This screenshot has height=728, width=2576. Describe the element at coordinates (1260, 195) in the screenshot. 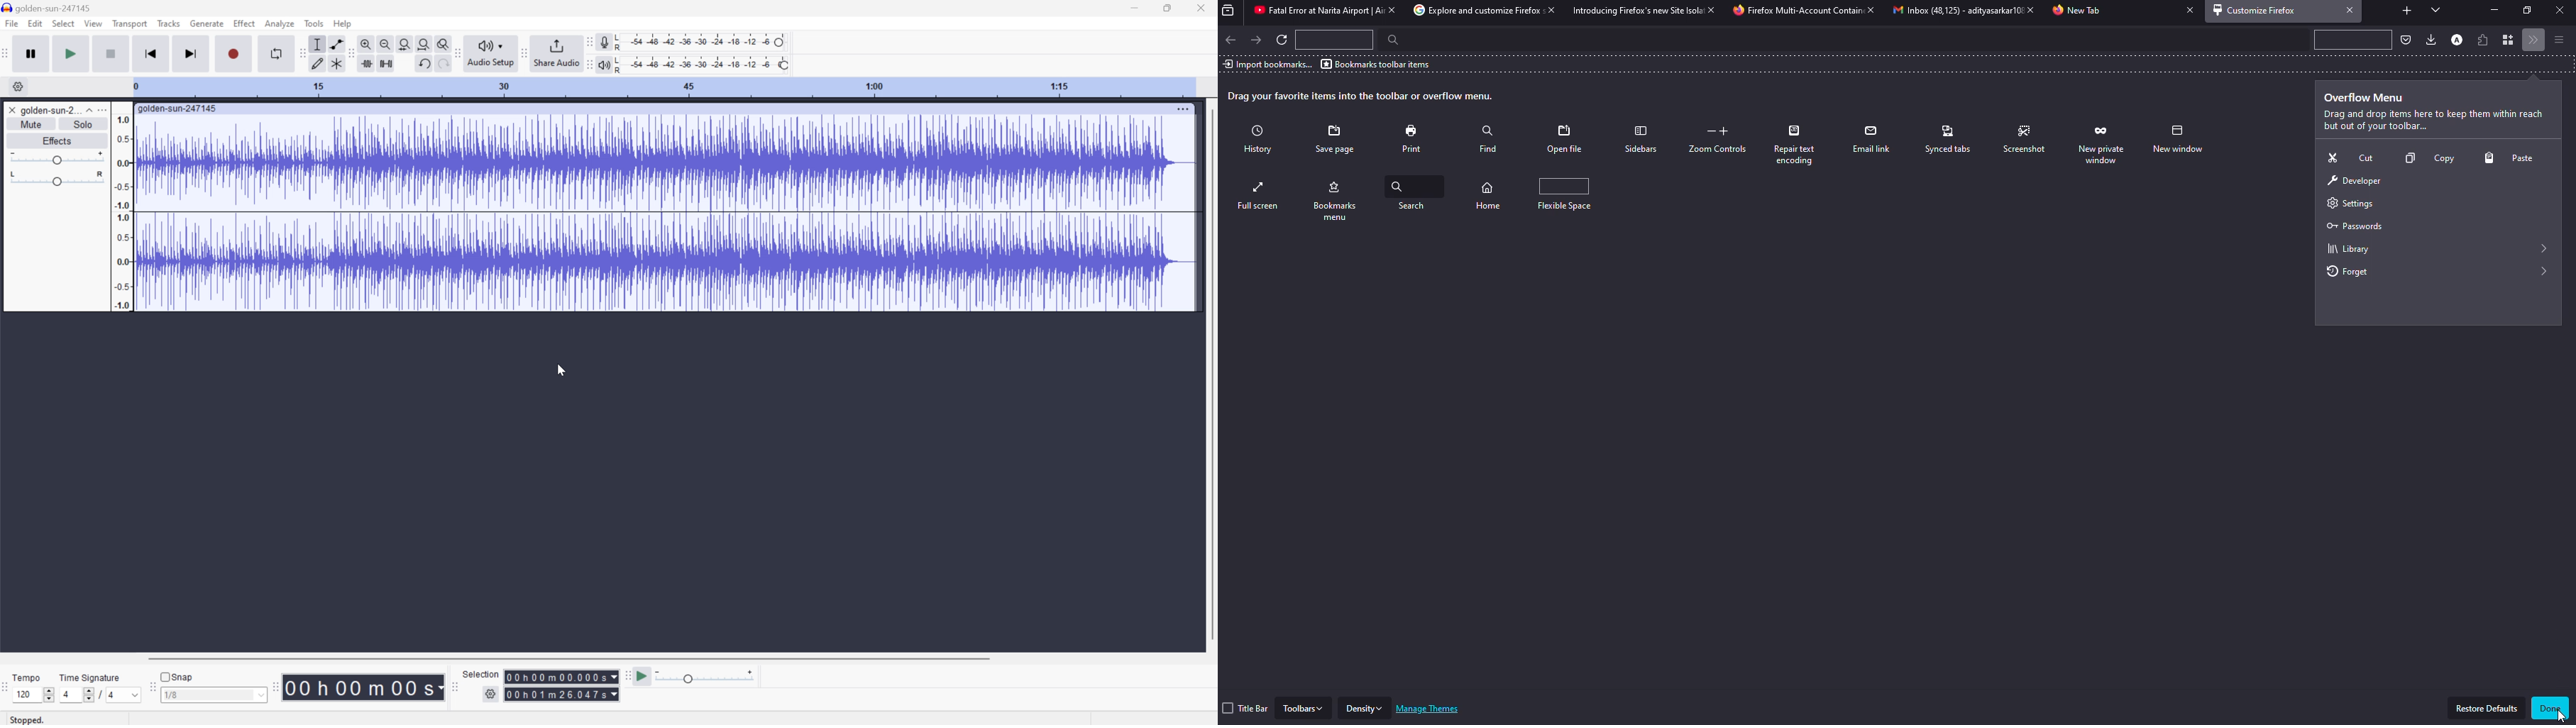

I see `new window` at that location.